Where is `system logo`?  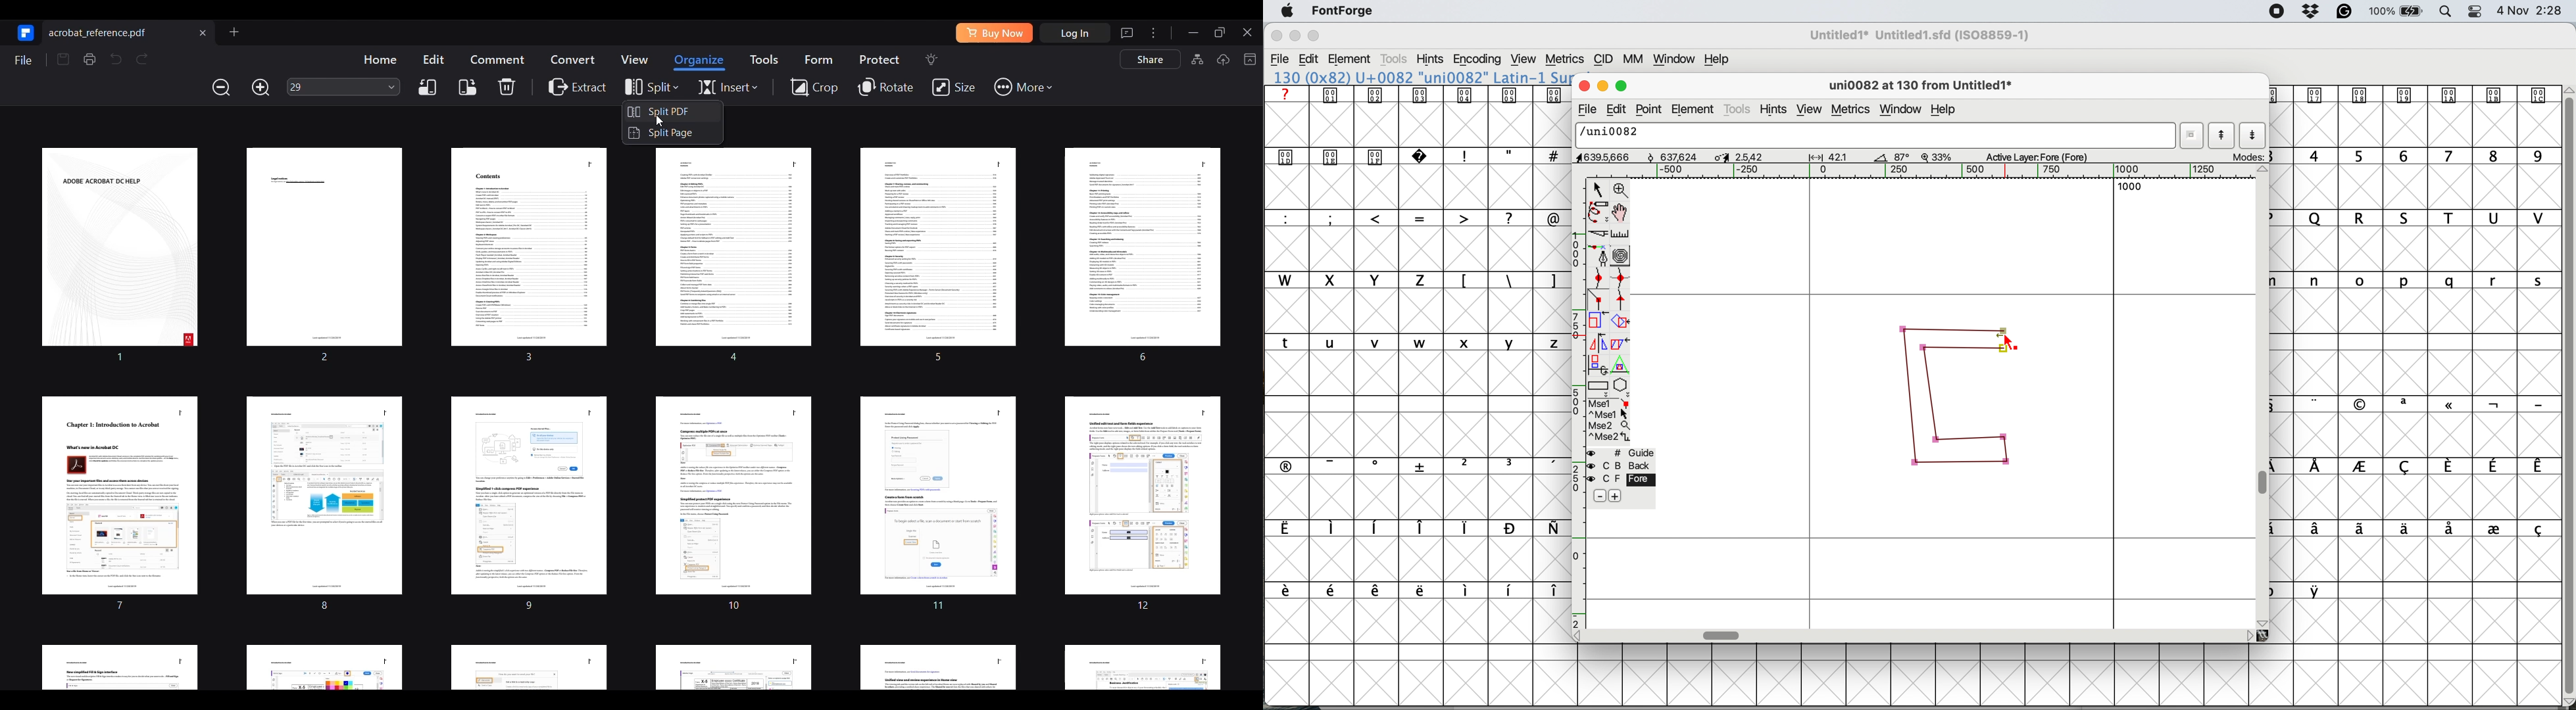
system logo is located at coordinates (1288, 12).